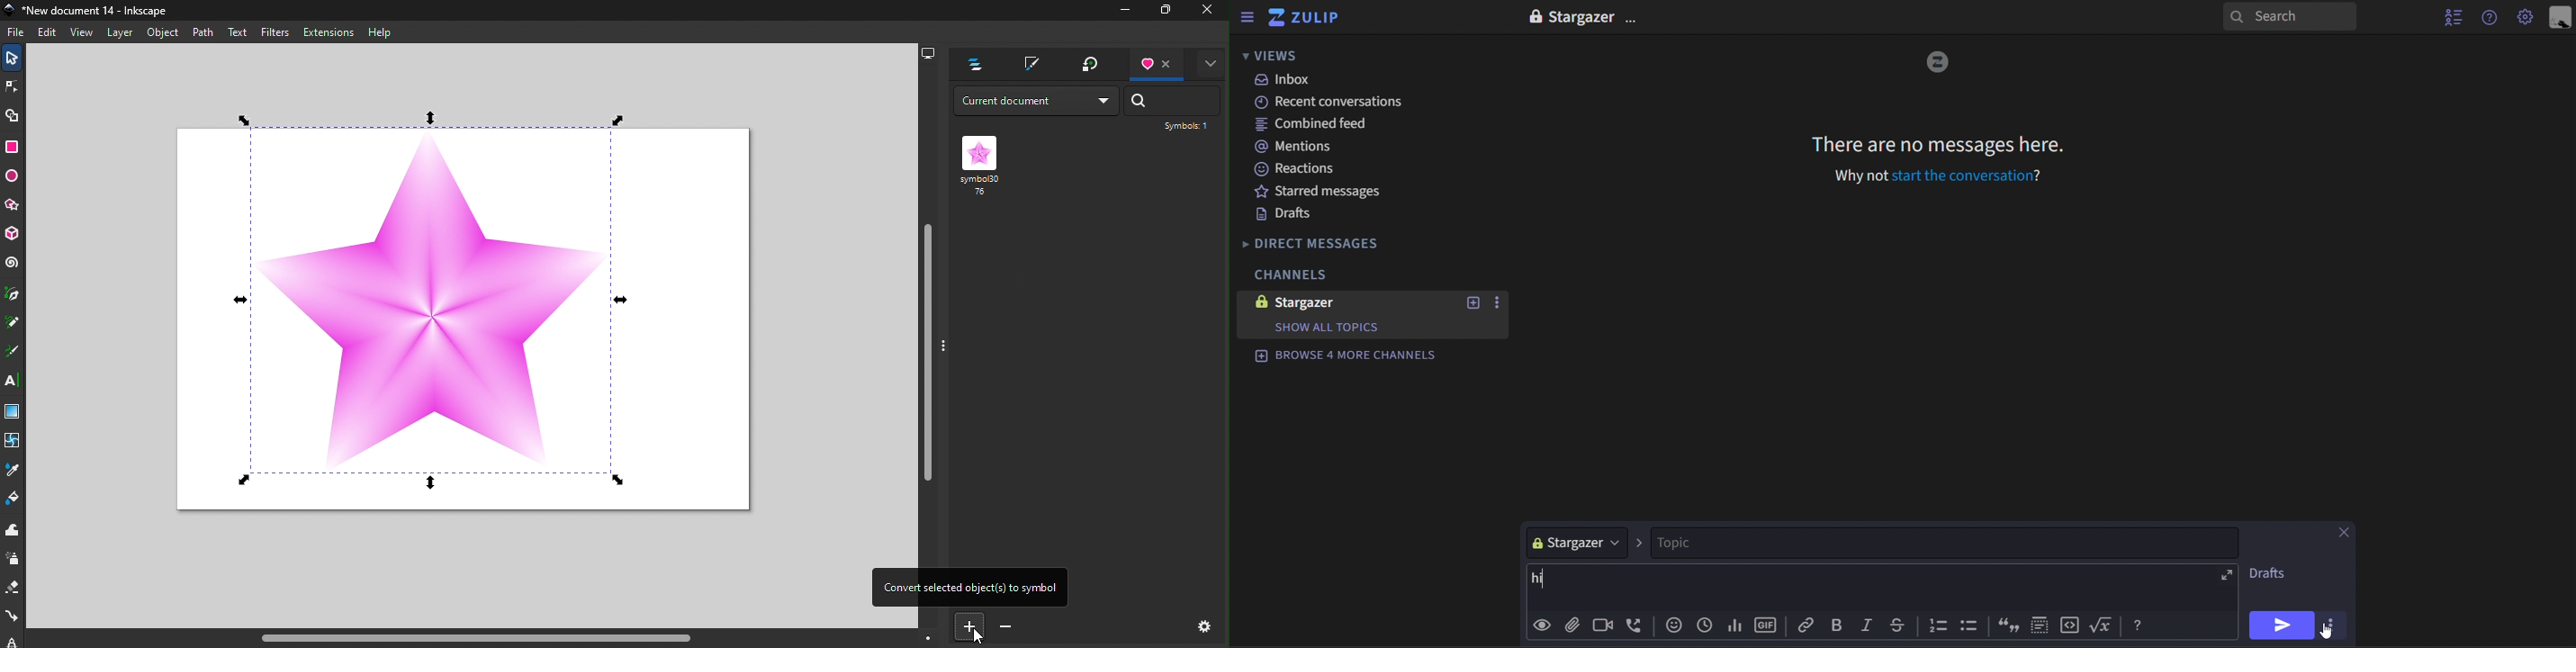 The width and height of the screenshot is (2576, 672). Describe the element at coordinates (2293, 18) in the screenshot. I see `search panel` at that location.